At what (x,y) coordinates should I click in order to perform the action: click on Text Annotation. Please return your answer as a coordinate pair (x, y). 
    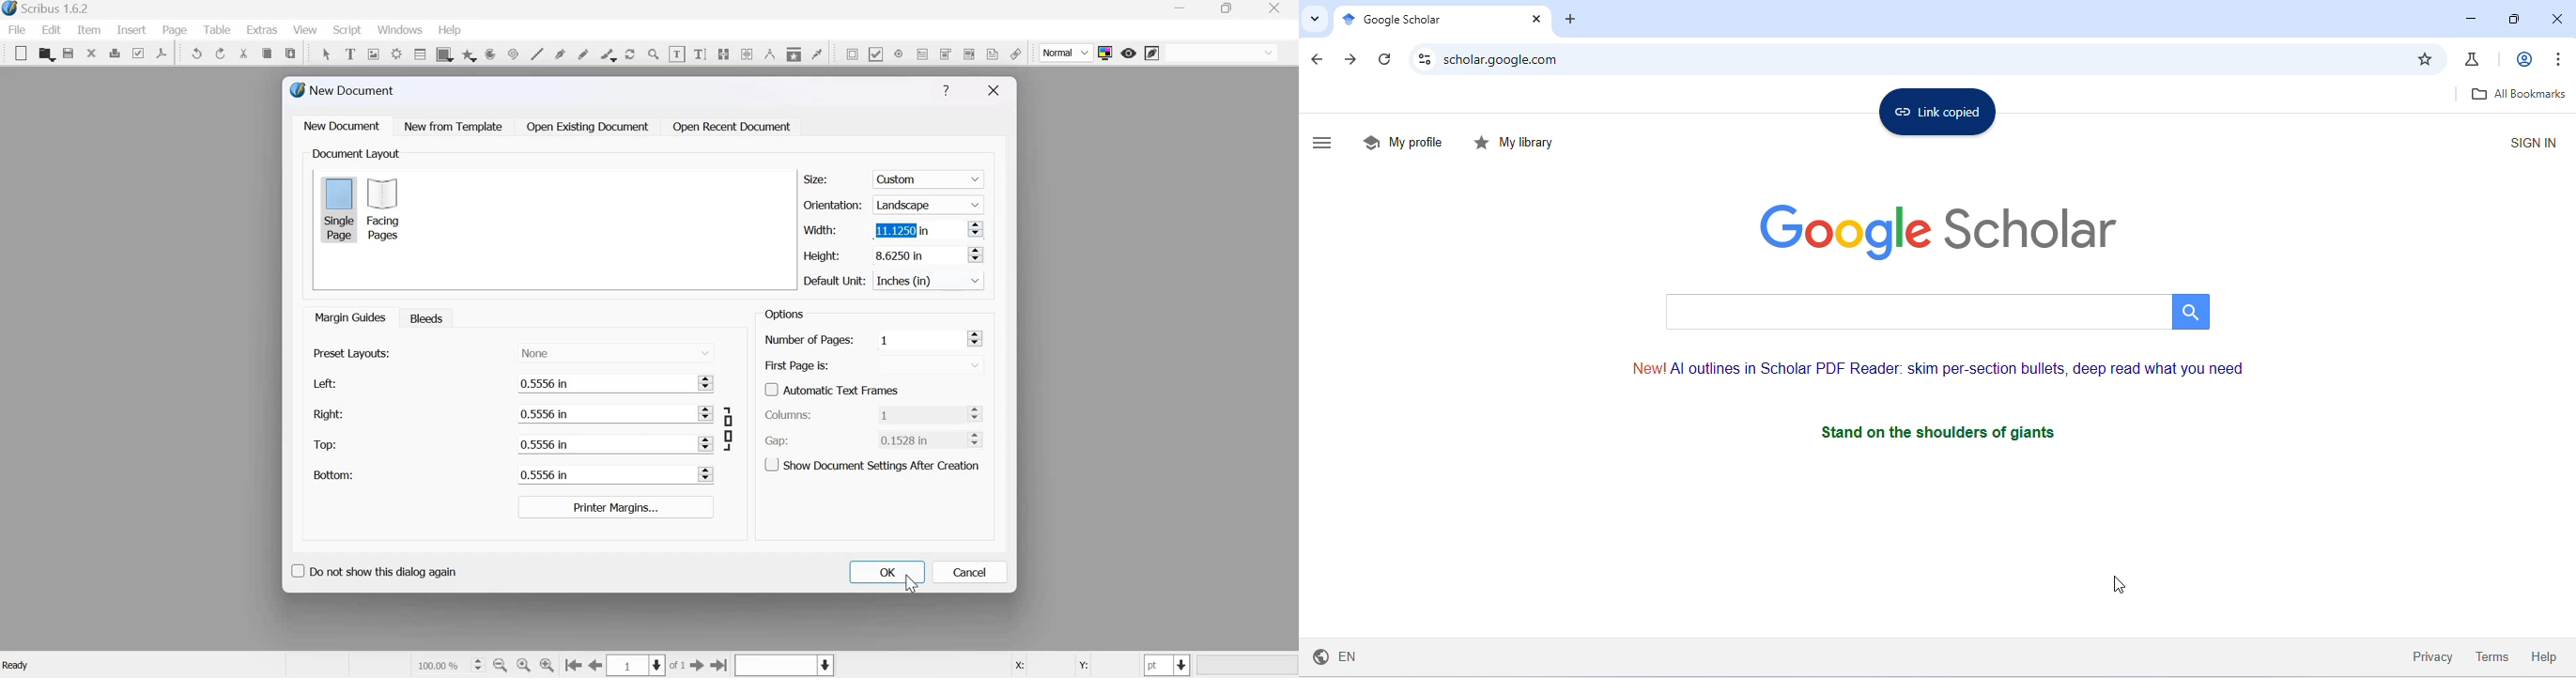
    Looking at the image, I should click on (993, 53).